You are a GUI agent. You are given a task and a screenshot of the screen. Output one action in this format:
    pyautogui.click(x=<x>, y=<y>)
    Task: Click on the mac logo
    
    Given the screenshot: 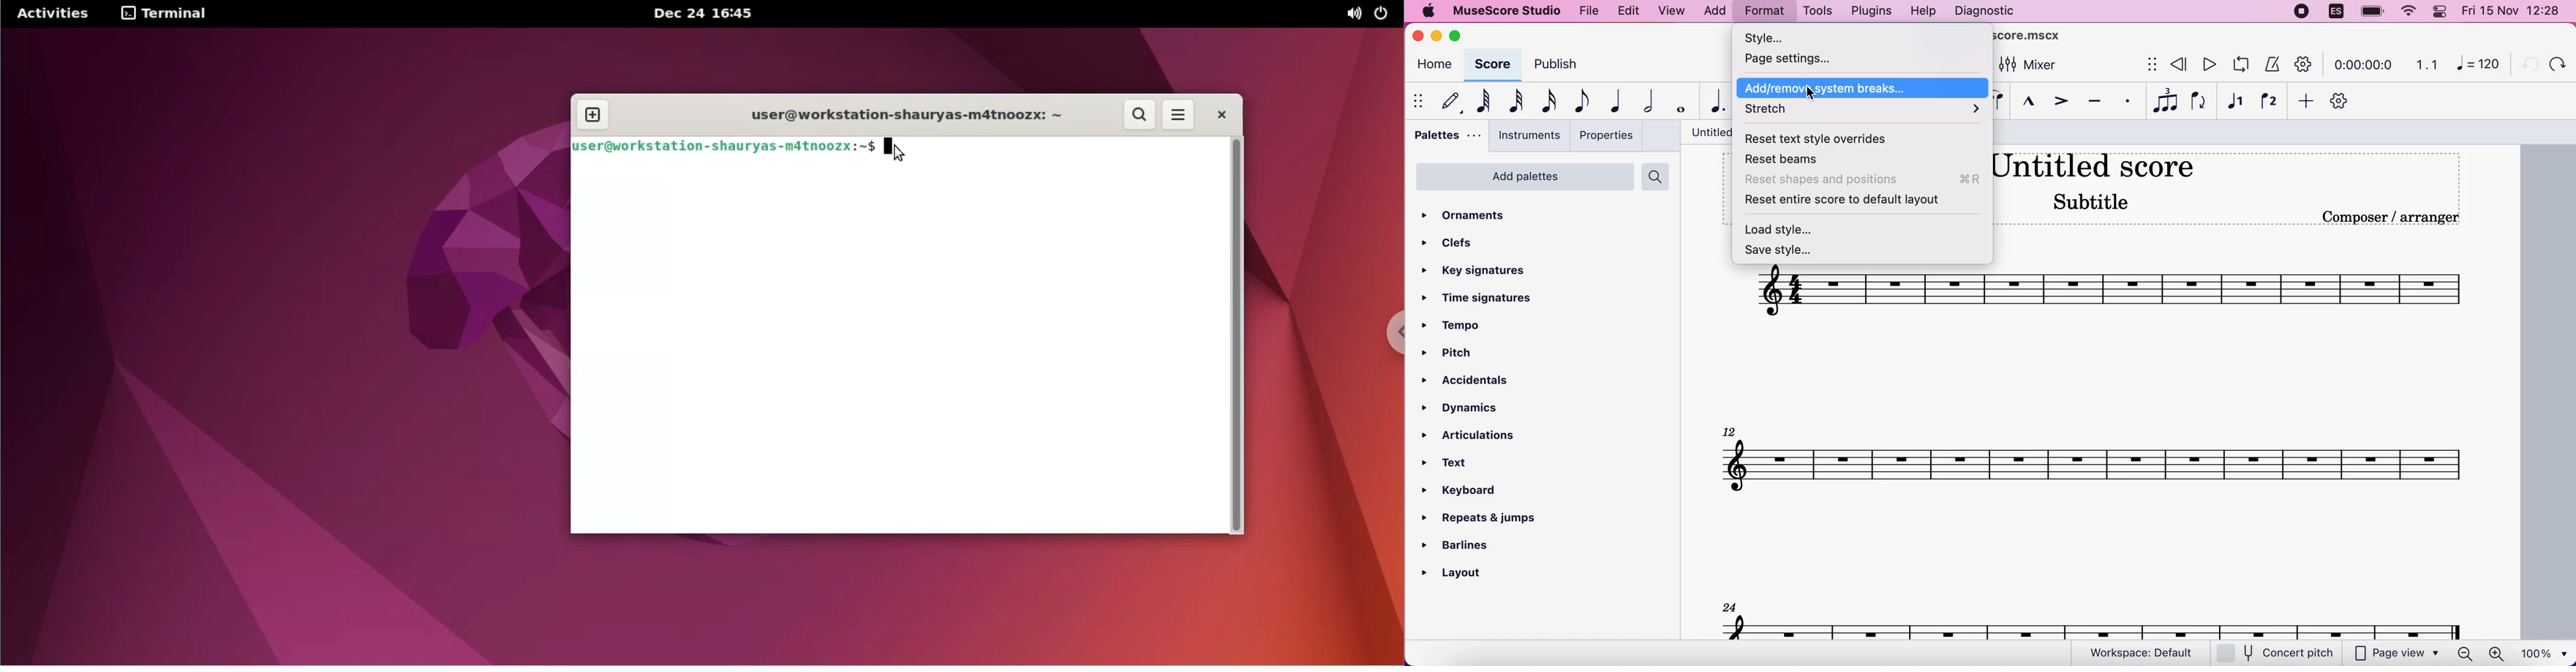 What is the action you would take?
    pyautogui.click(x=1427, y=12)
    